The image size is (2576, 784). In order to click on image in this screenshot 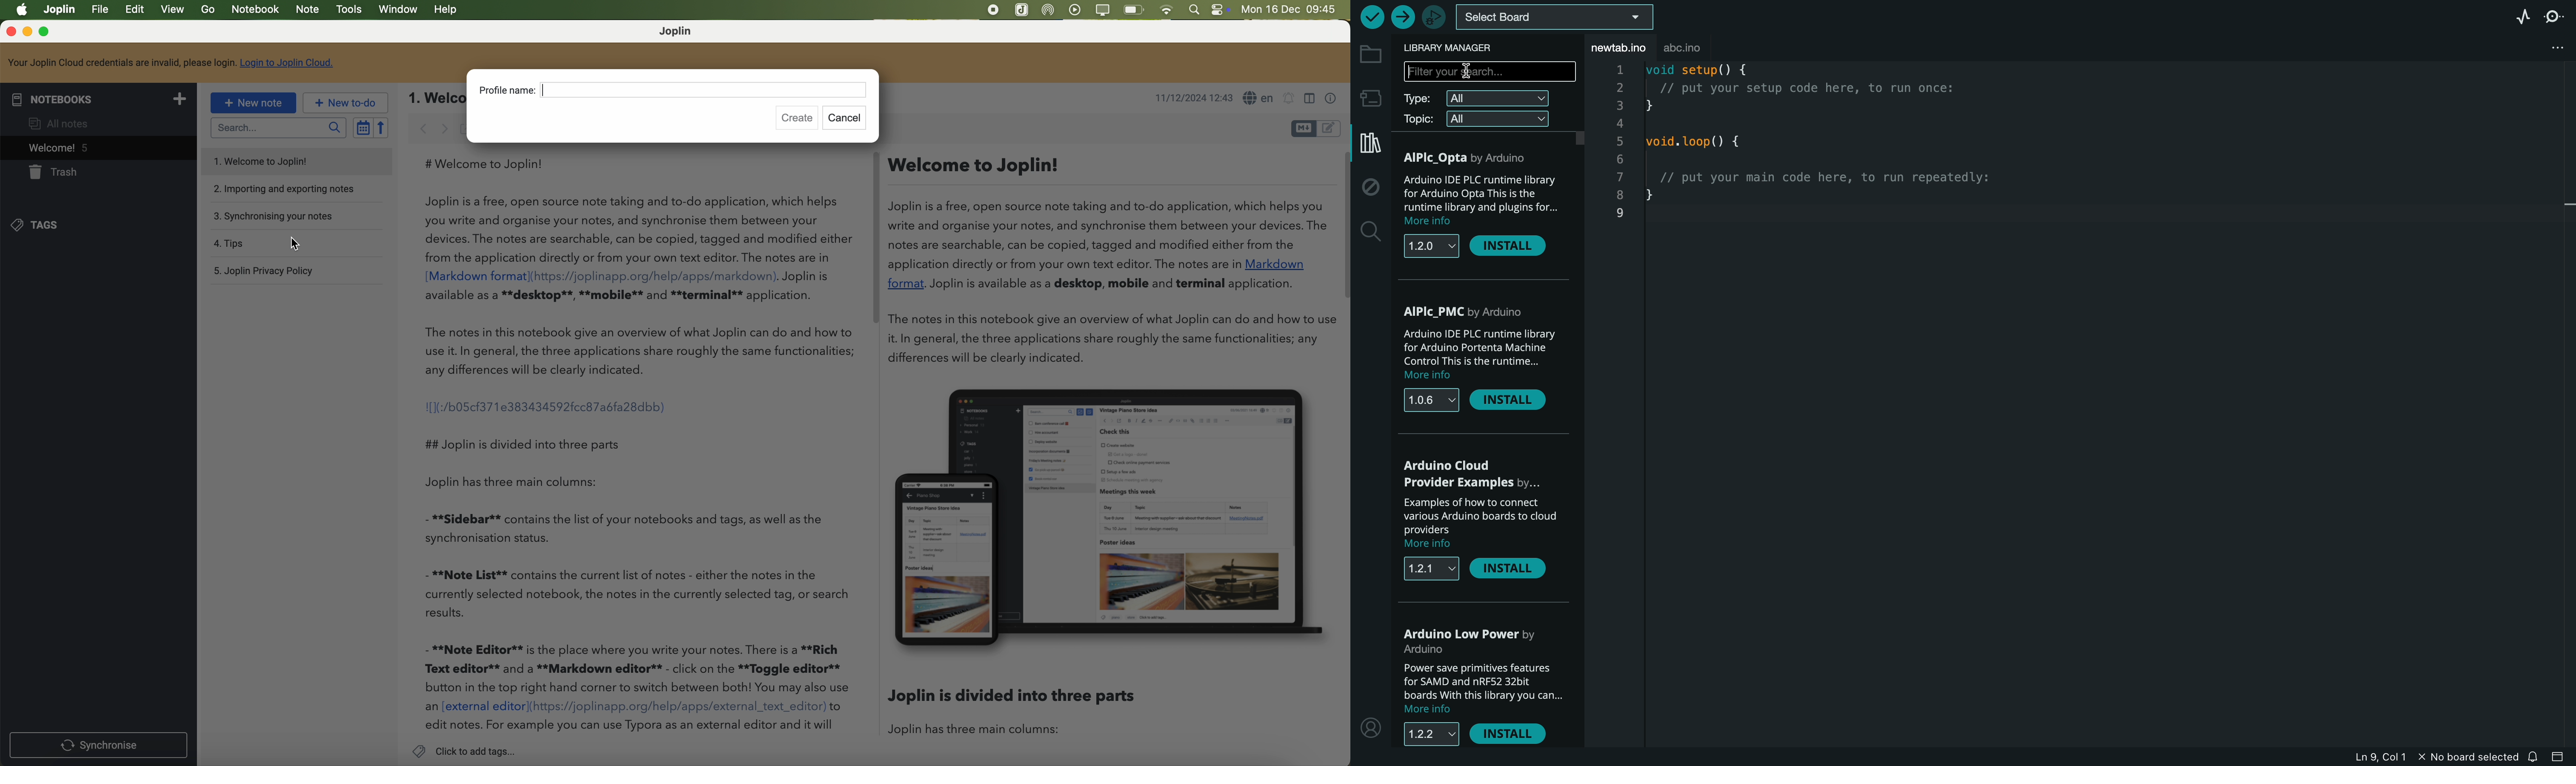, I will do `click(1107, 519)`.